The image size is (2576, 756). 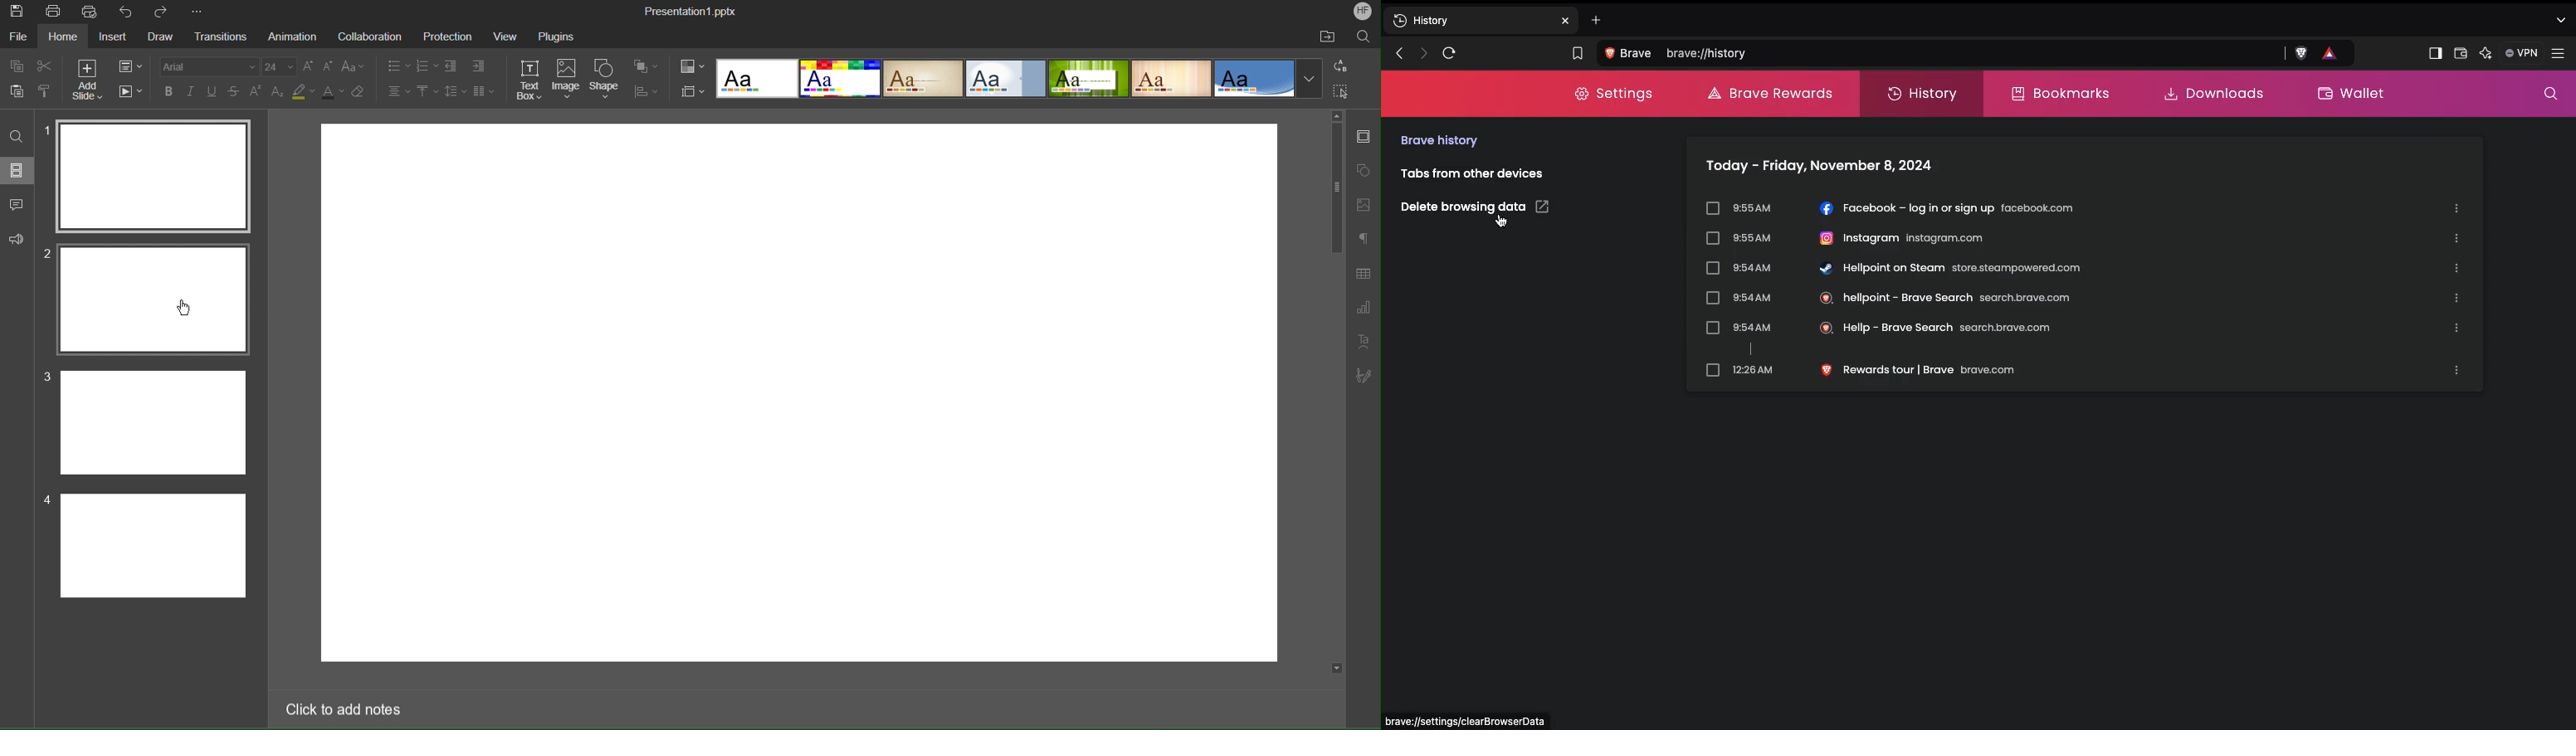 What do you see at coordinates (453, 90) in the screenshot?
I see `Line Spacing` at bounding box center [453, 90].